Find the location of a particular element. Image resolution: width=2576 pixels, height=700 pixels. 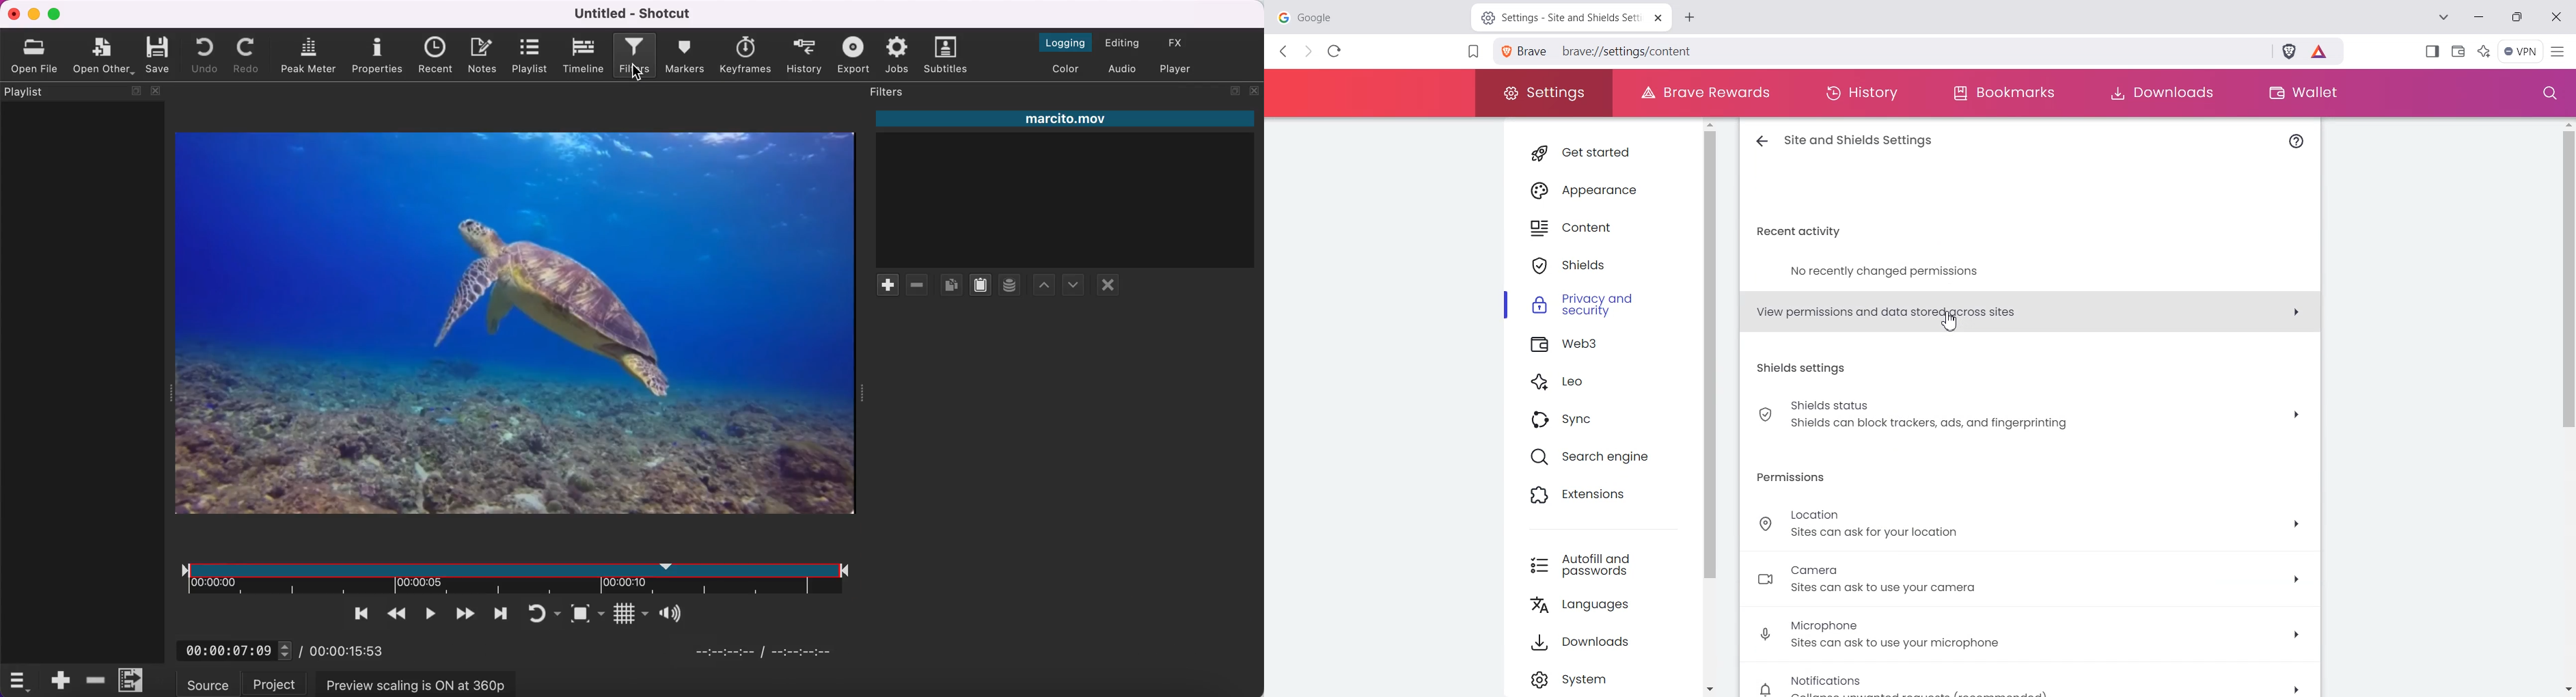

move filter up is located at coordinates (1075, 287).